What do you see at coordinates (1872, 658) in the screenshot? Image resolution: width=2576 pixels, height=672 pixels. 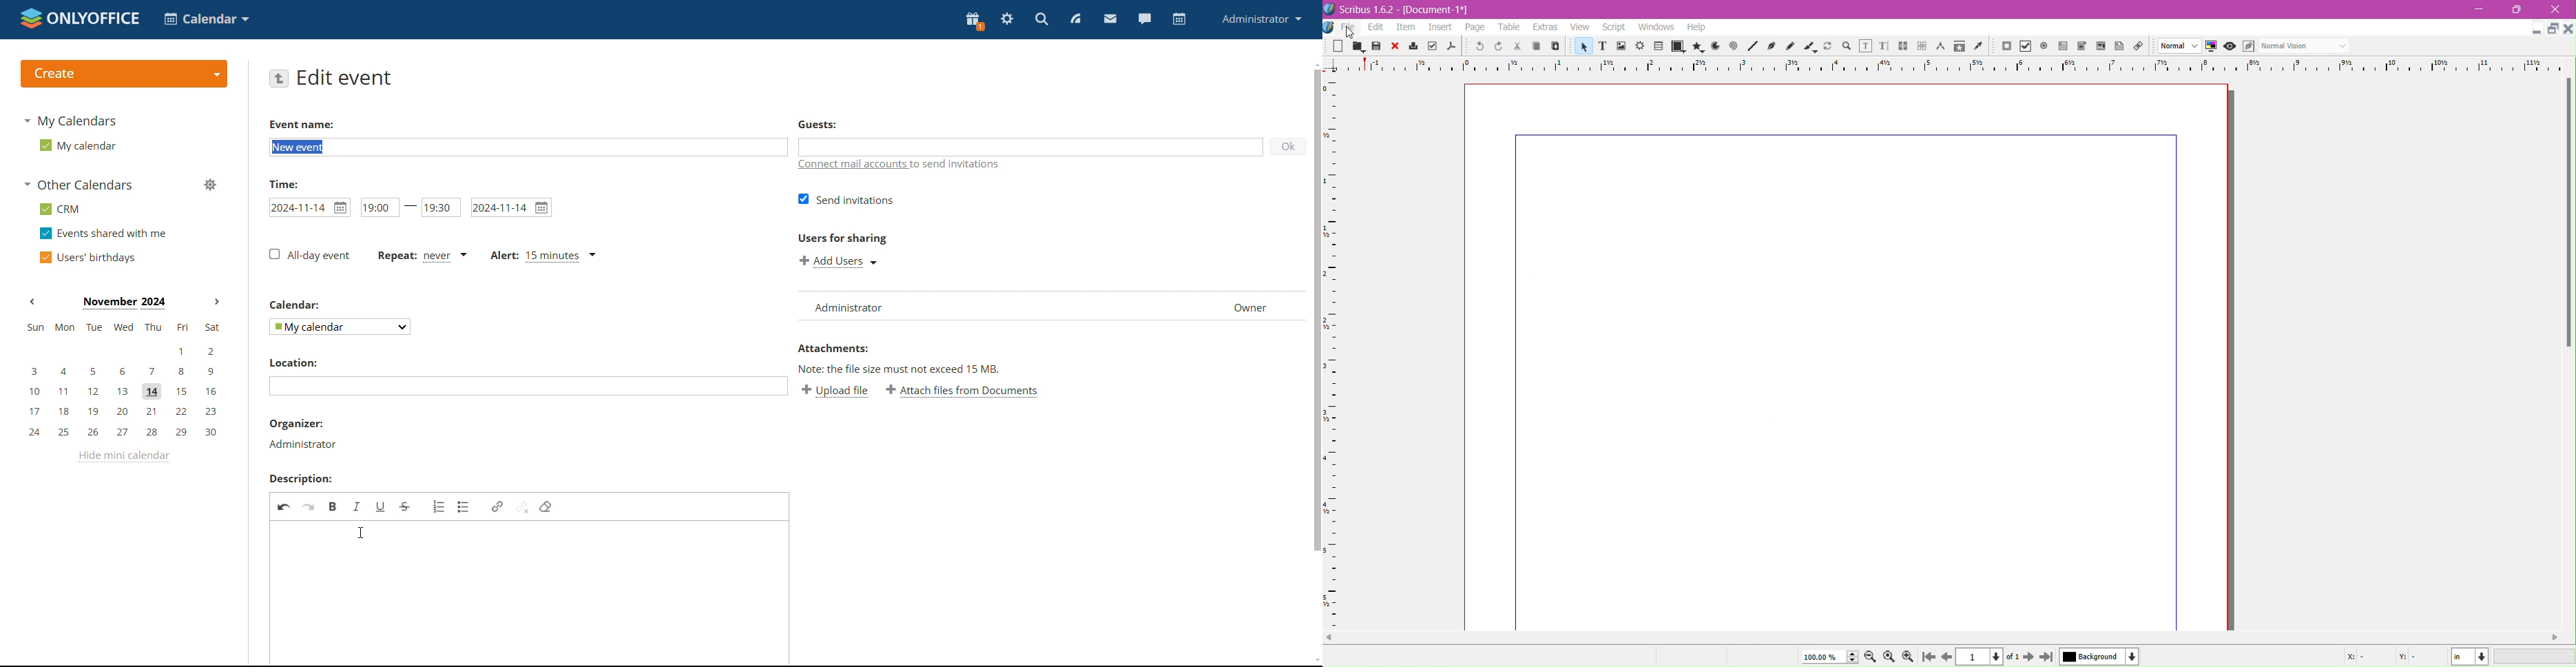 I see `zoom out` at bounding box center [1872, 658].